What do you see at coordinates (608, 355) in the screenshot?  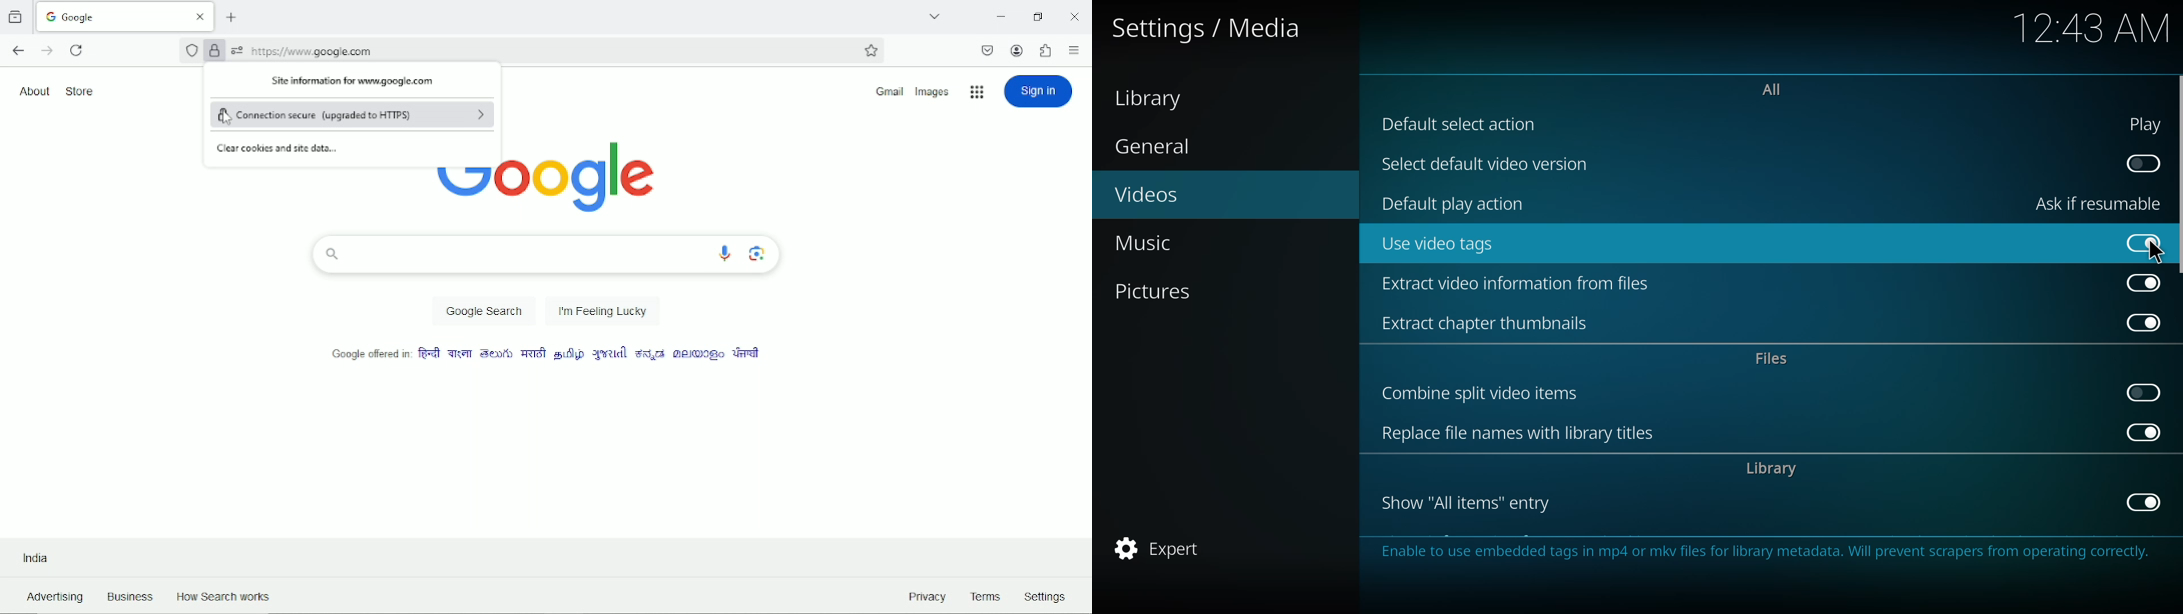 I see `language` at bounding box center [608, 355].